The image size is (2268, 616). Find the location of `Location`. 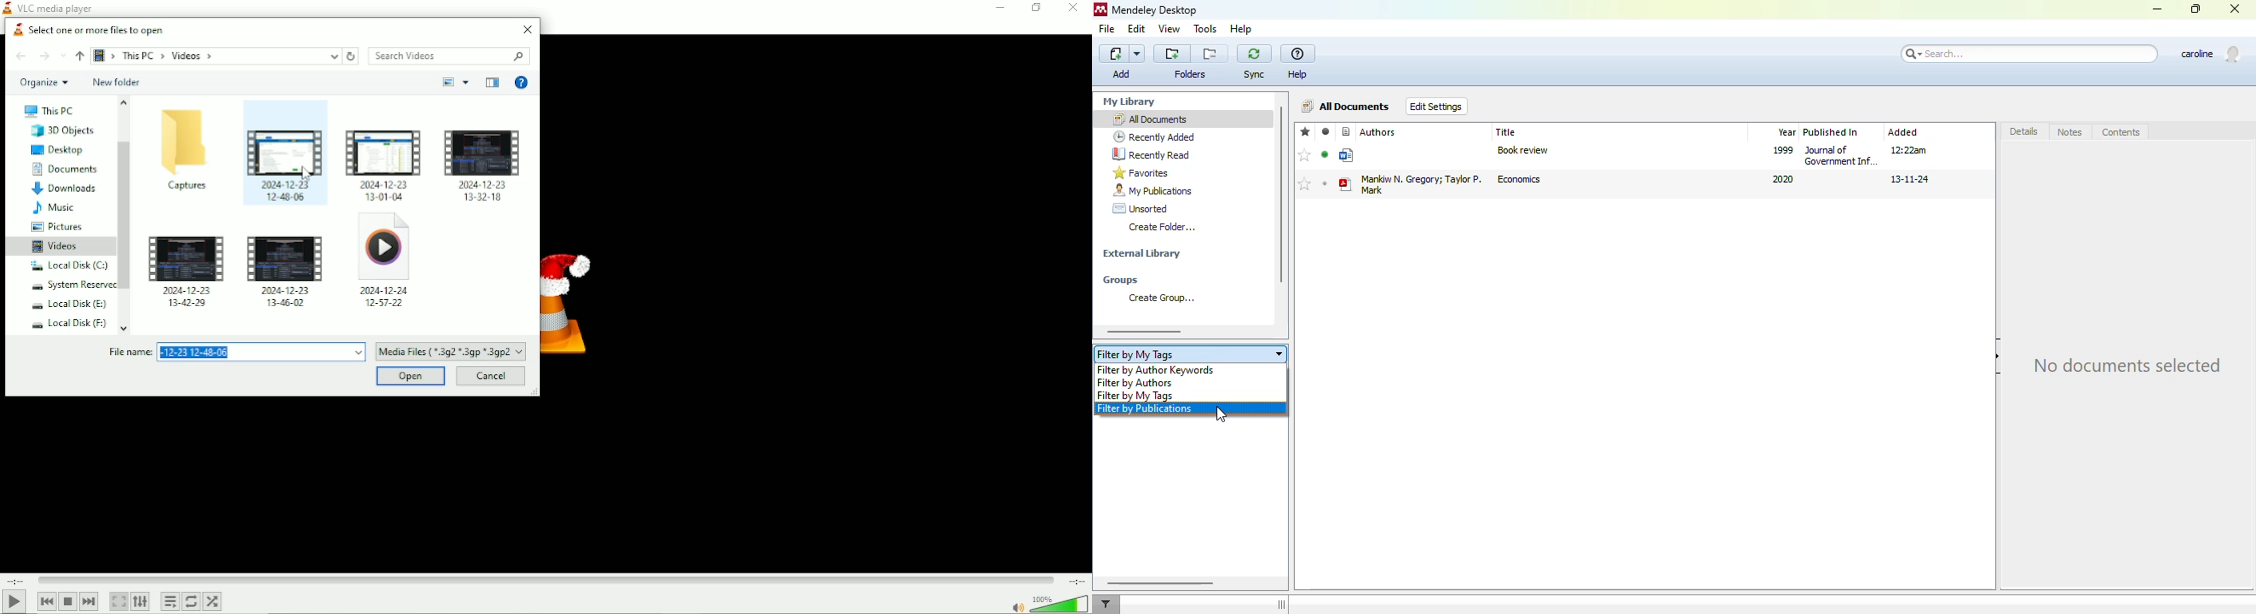

Location is located at coordinates (217, 55).